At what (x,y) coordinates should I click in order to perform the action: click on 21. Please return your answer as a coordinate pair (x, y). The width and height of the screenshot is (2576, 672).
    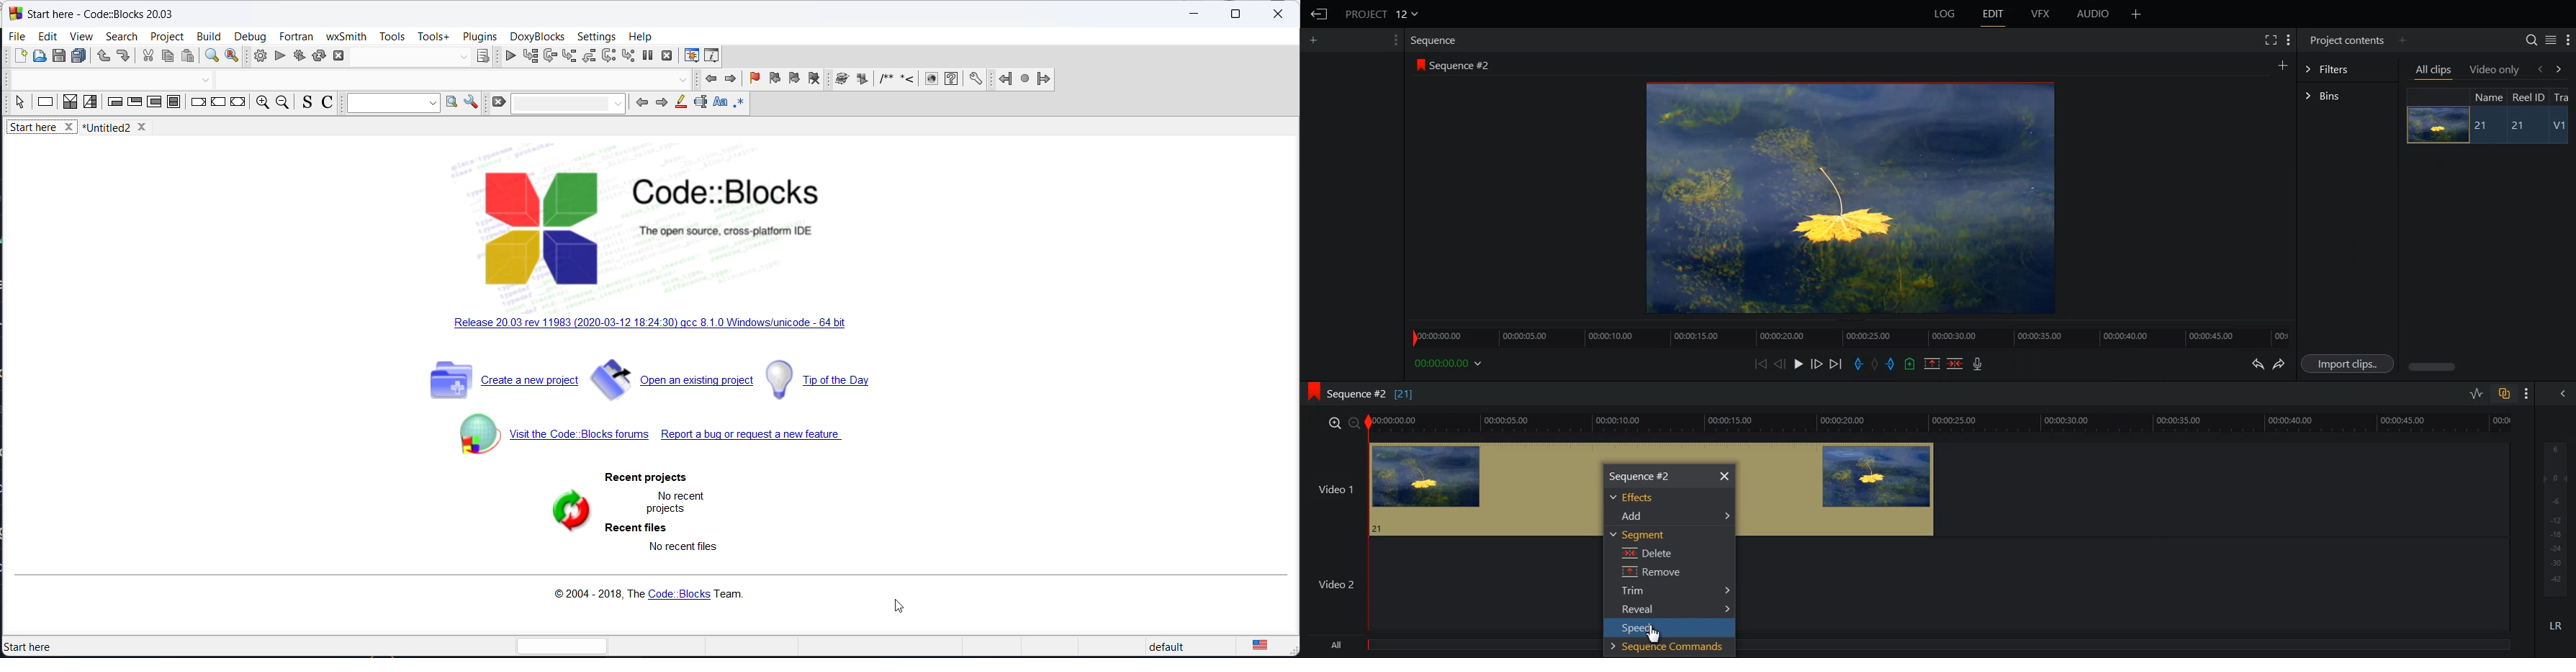
    Looking at the image, I should click on (2524, 126).